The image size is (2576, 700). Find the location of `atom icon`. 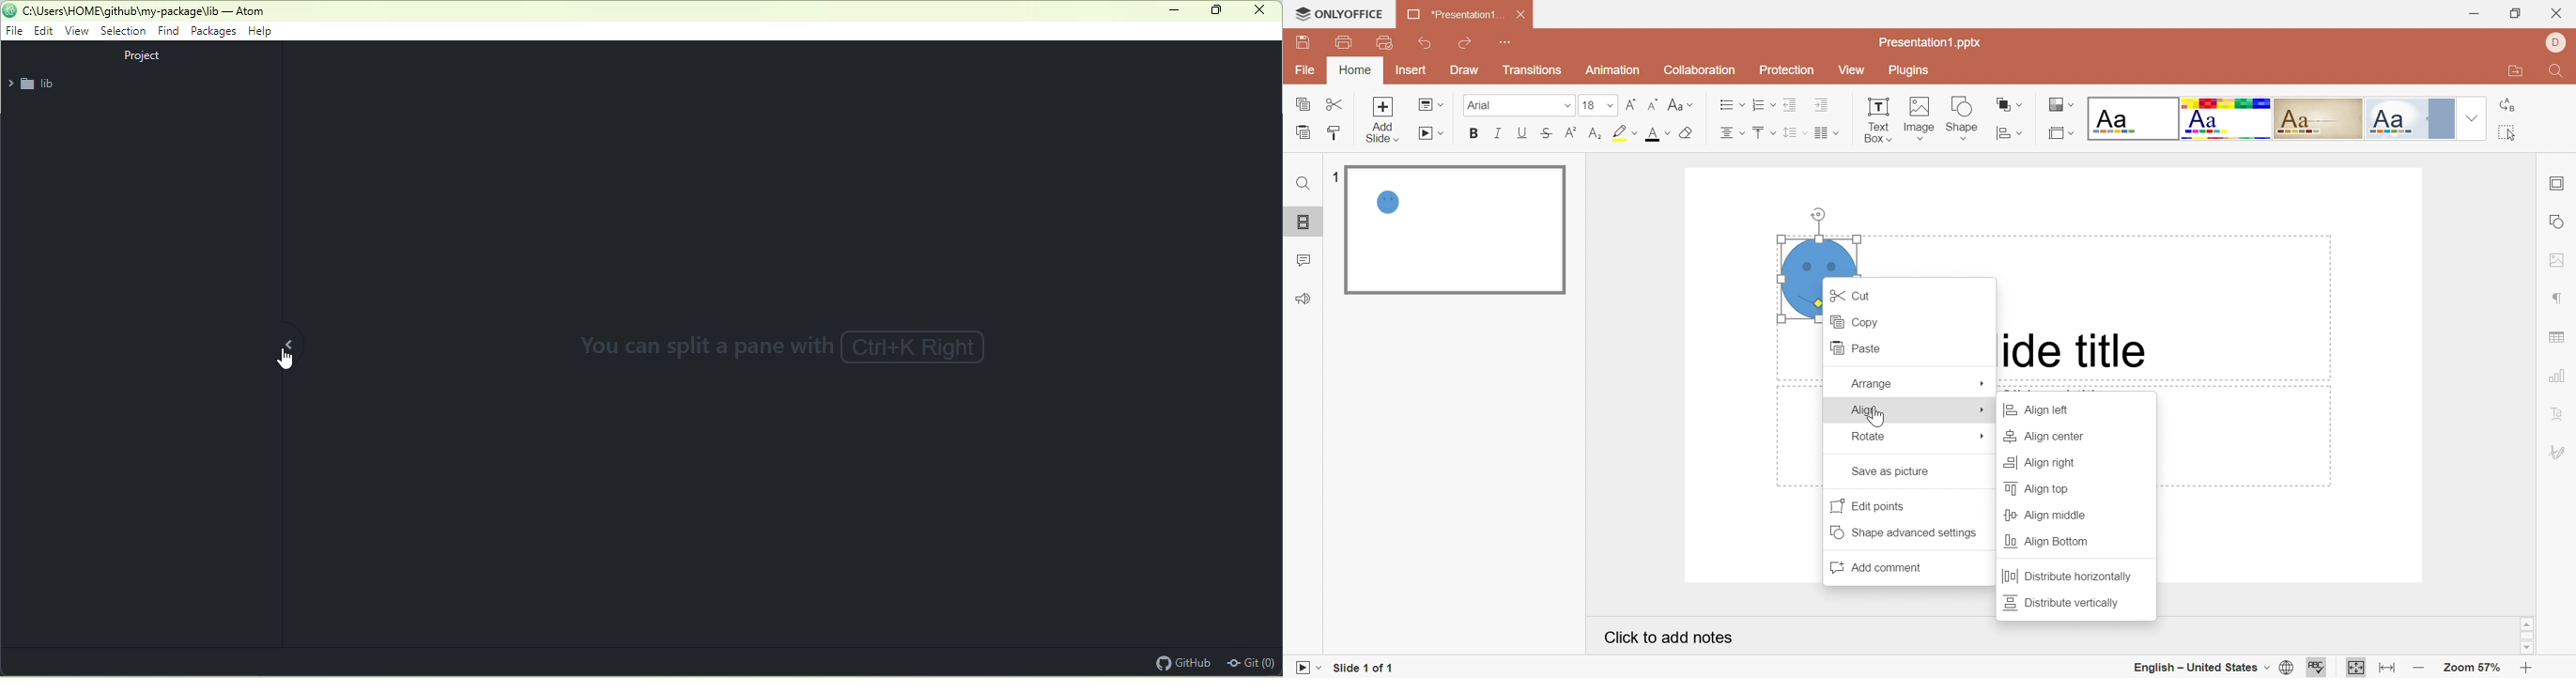

atom icon is located at coordinates (9, 9).